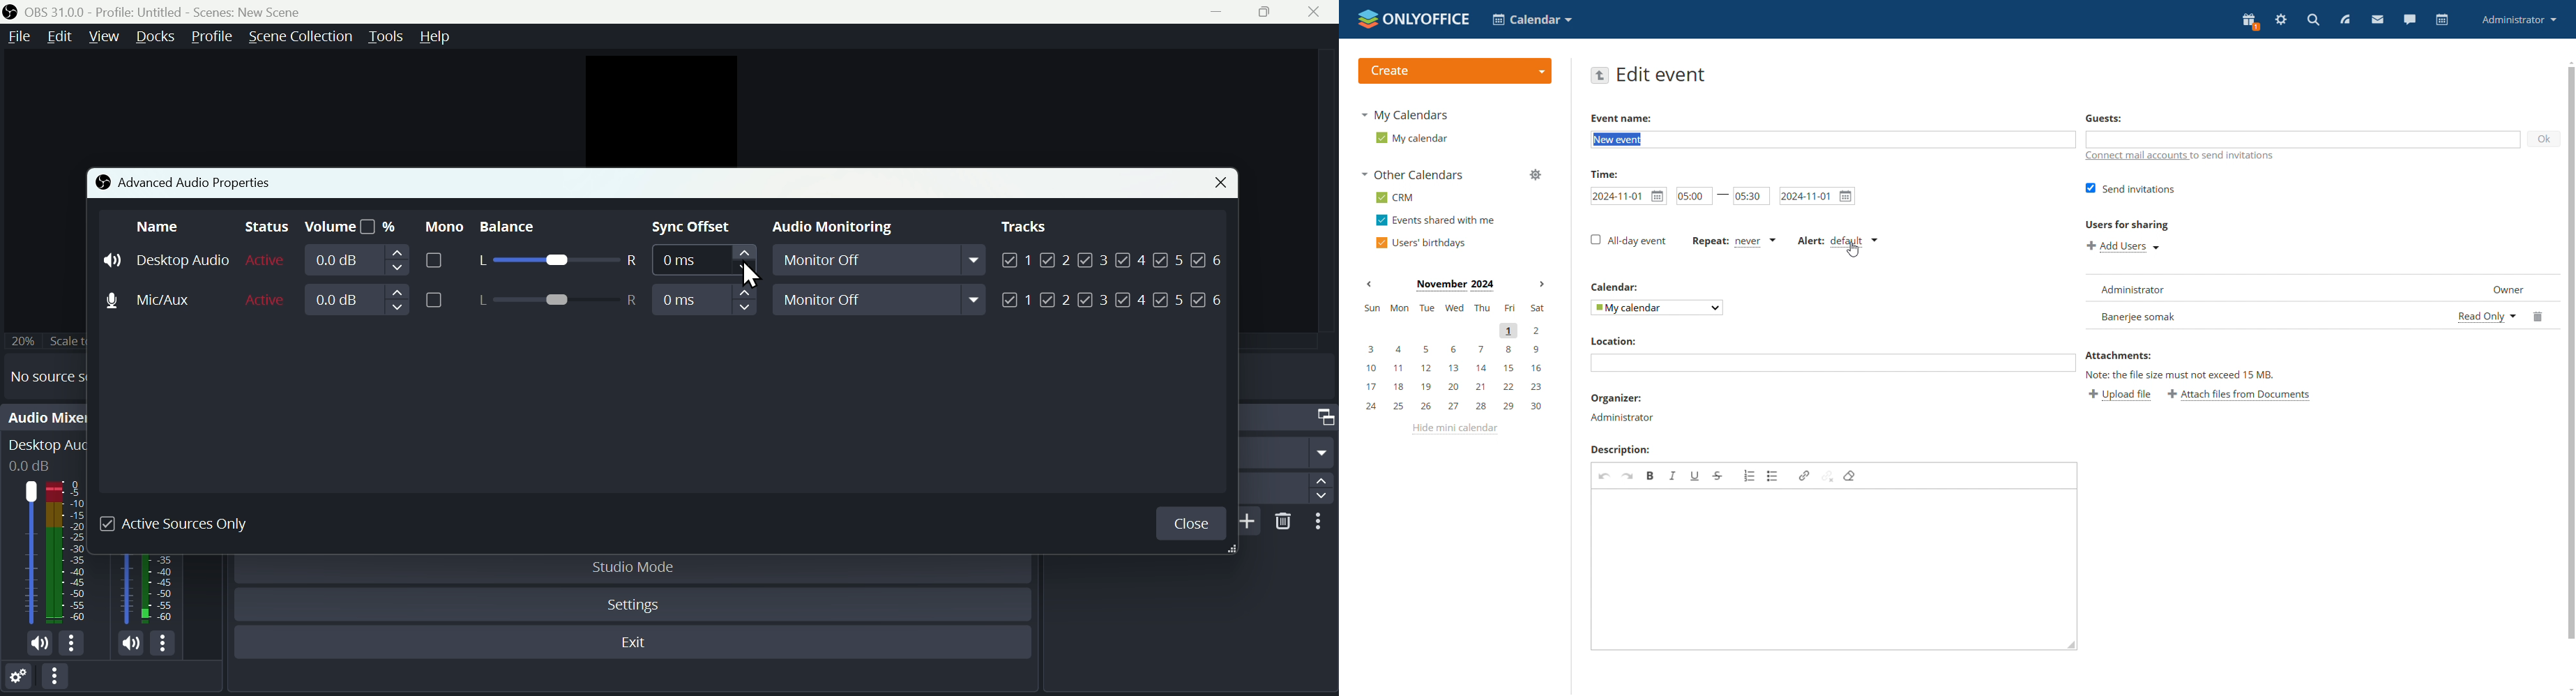  What do you see at coordinates (211, 37) in the screenshot?
I see `Profile` at bounding box center [211, 37].